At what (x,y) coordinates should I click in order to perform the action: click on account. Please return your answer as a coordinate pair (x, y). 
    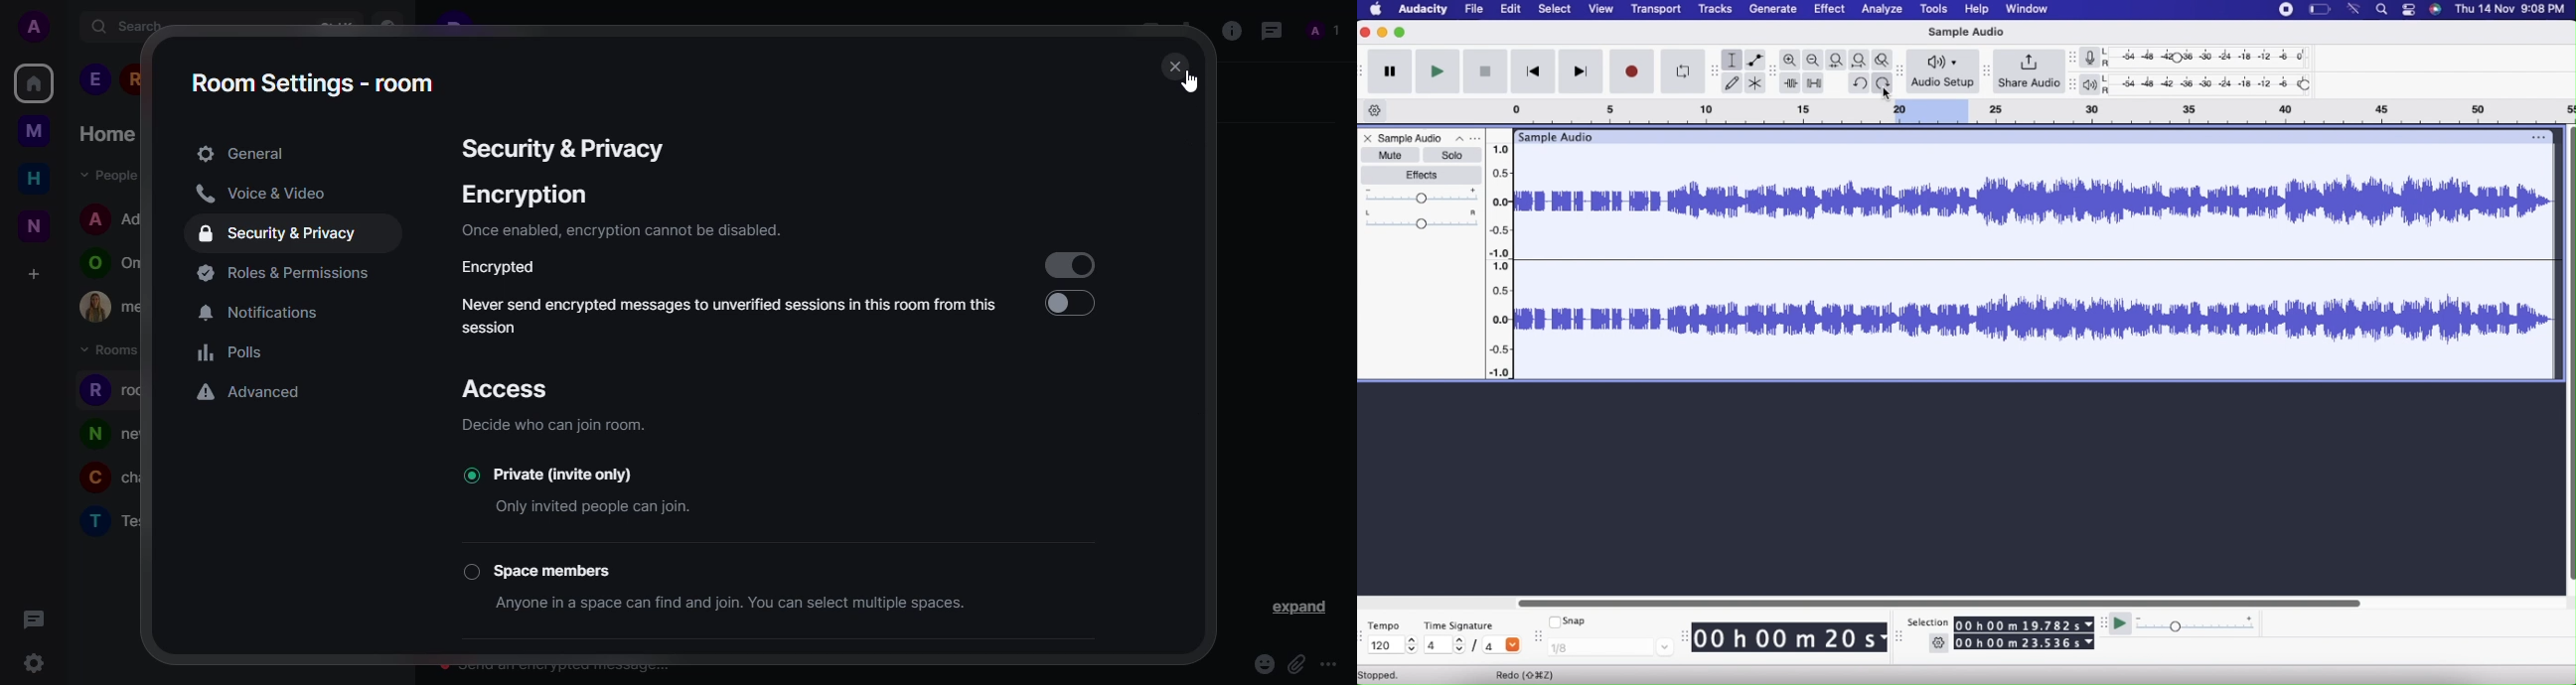
    Looking at the image, I should click on (33, 27).